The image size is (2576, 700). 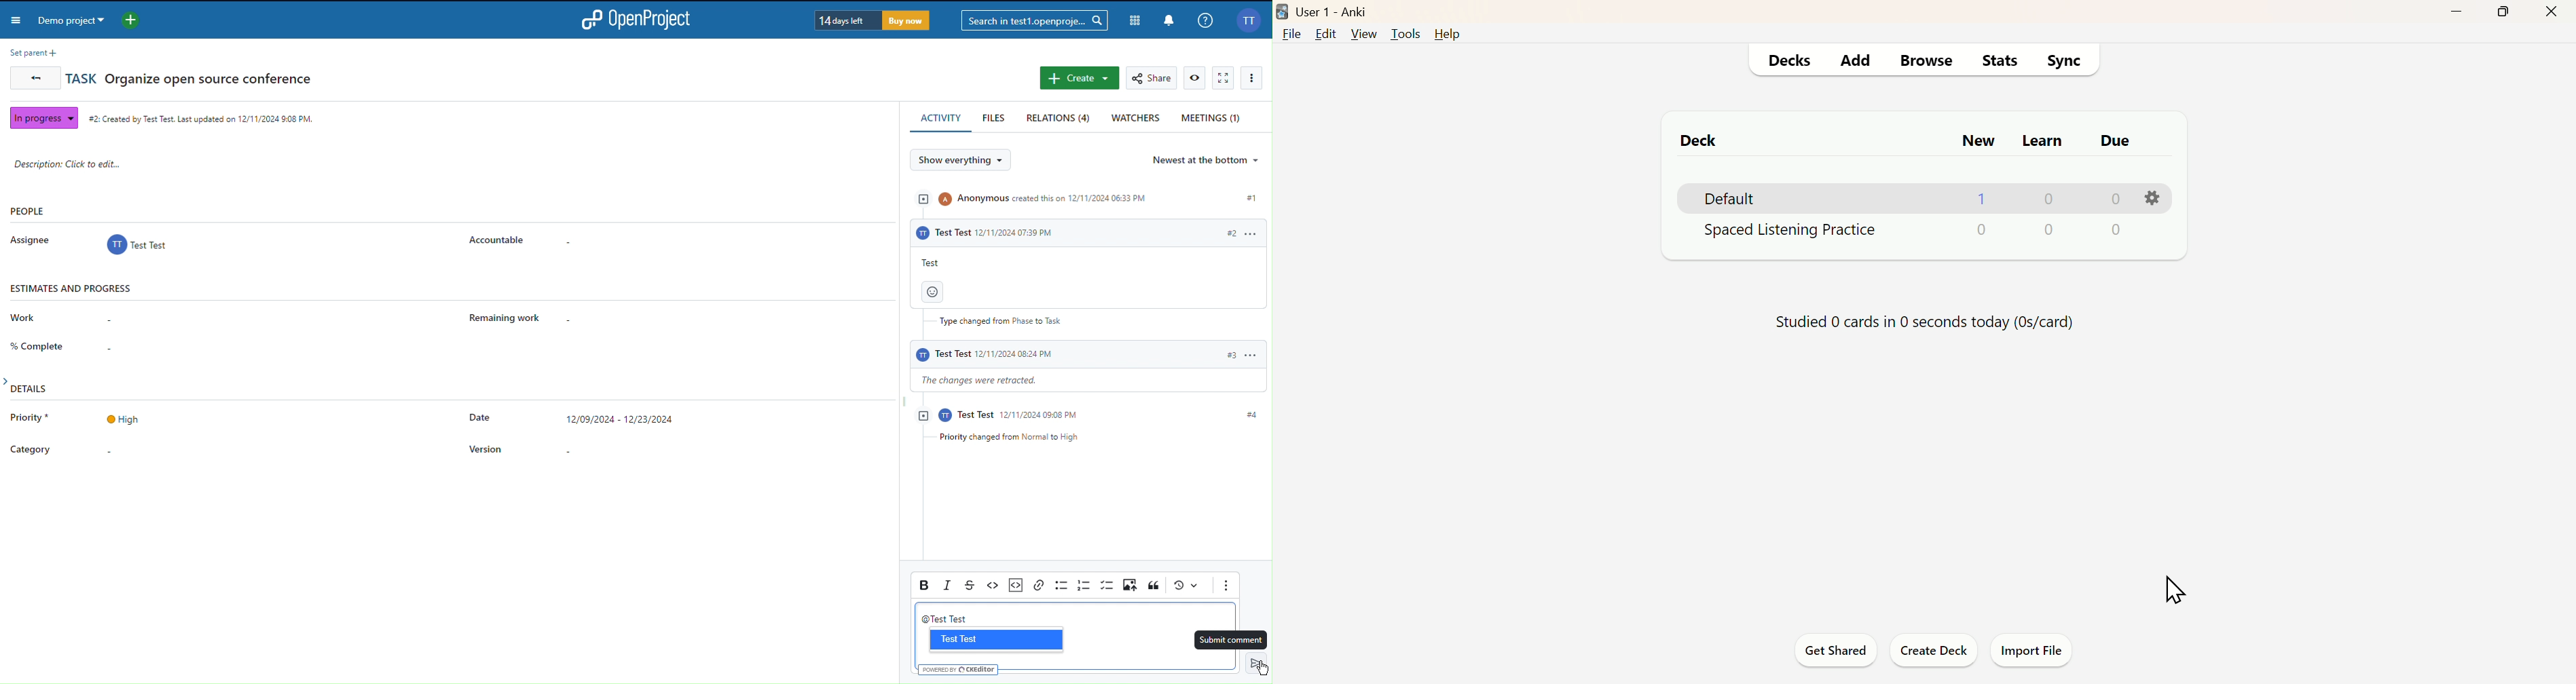 I want to click on Close, so click(x=2552, y=12).